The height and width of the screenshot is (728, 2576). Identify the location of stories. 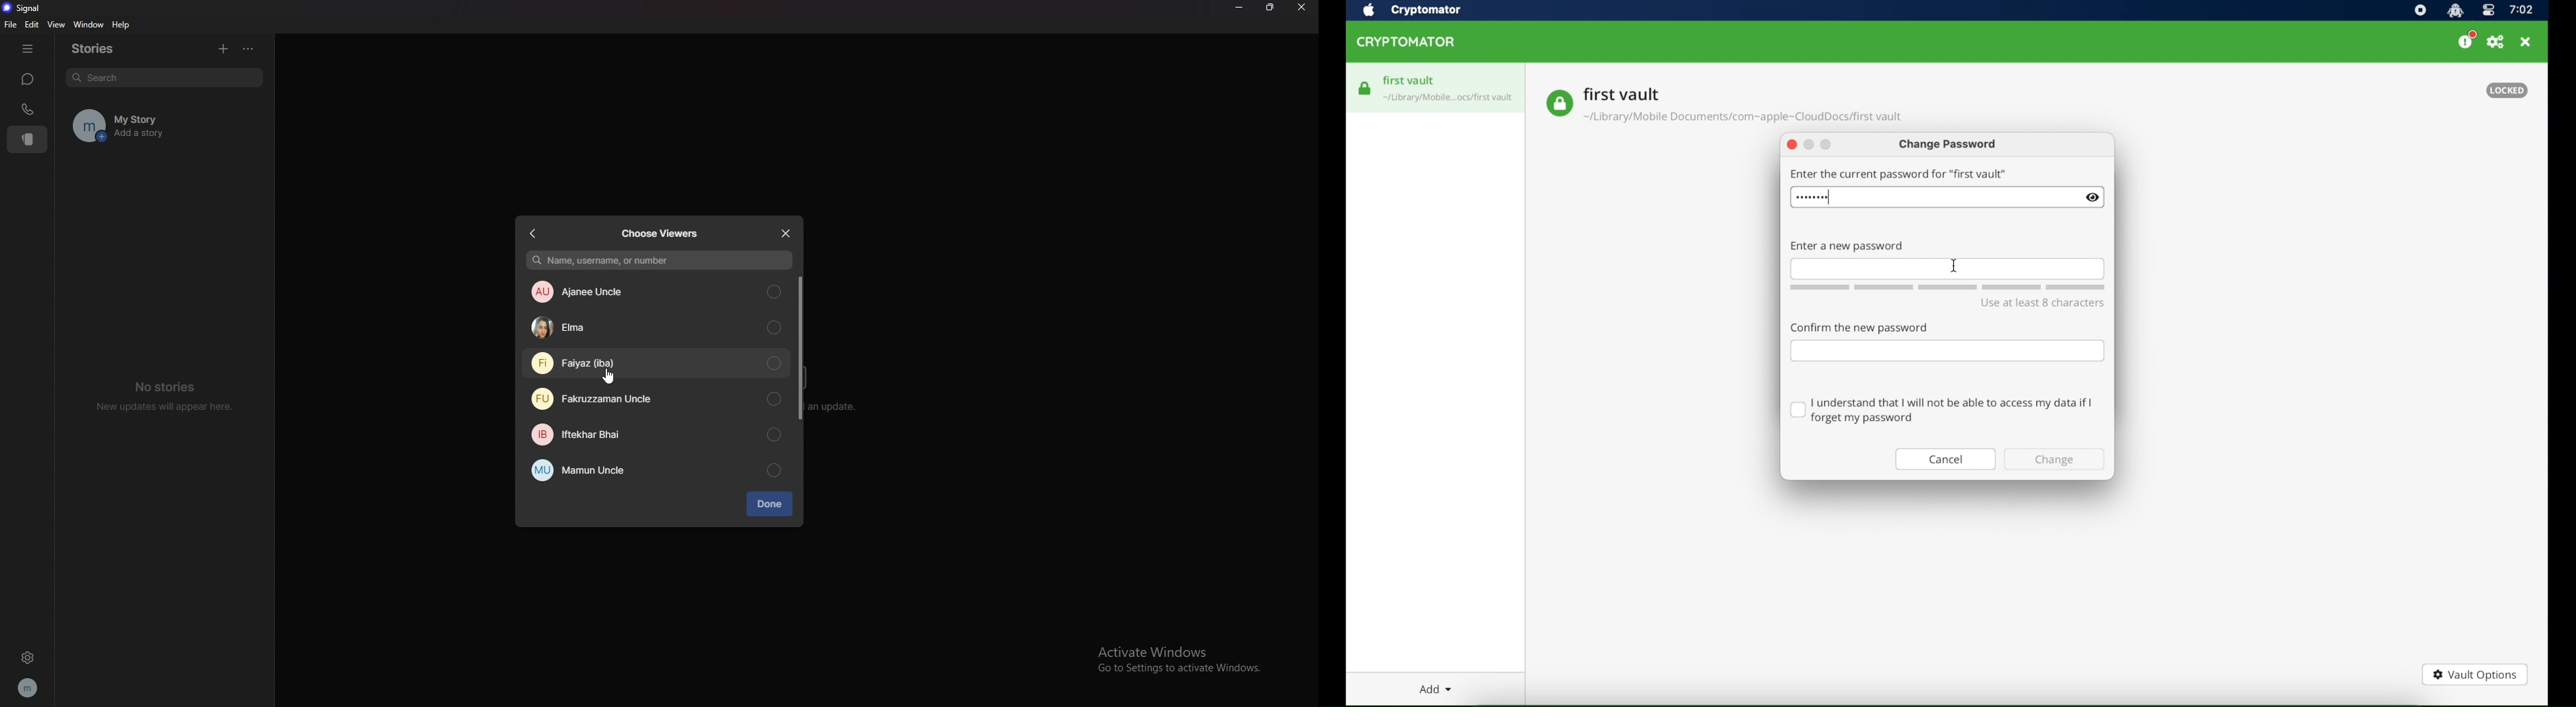
(104, 49).